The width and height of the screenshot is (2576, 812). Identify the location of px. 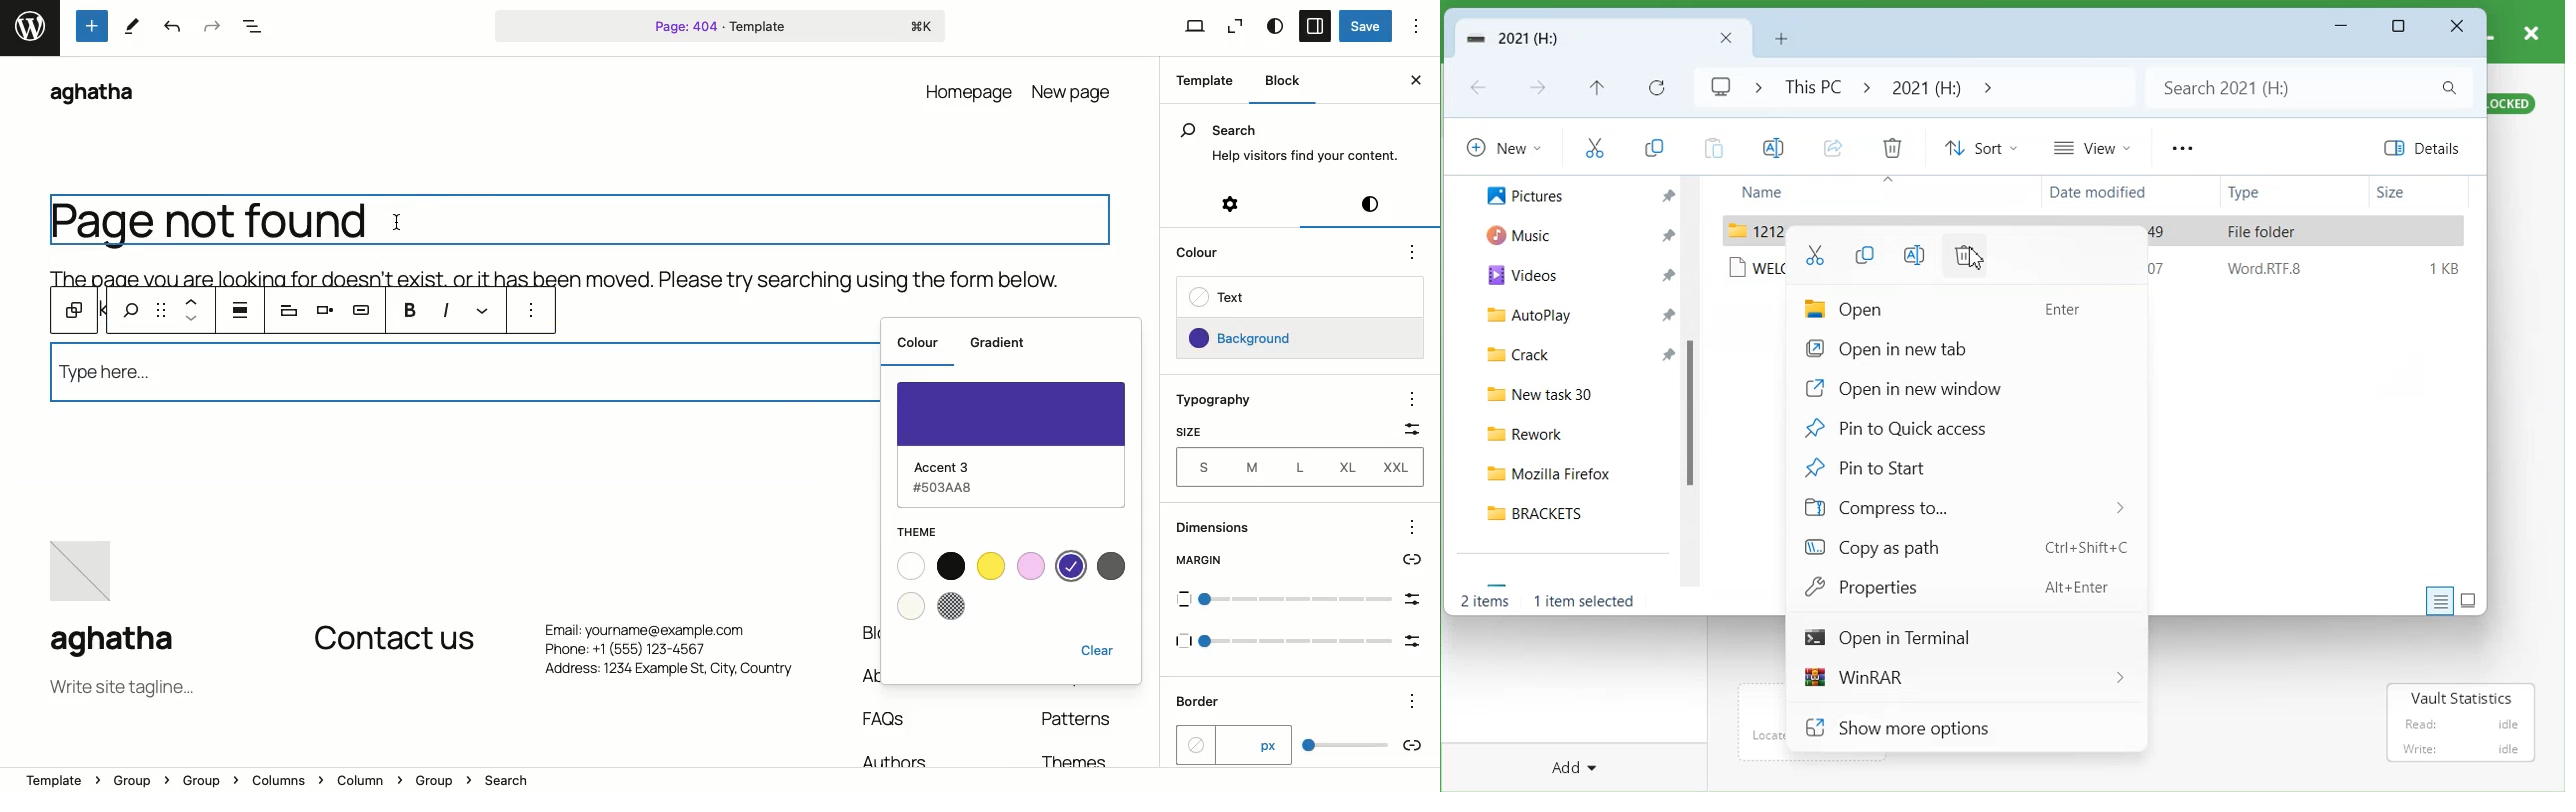
(1232, 744).